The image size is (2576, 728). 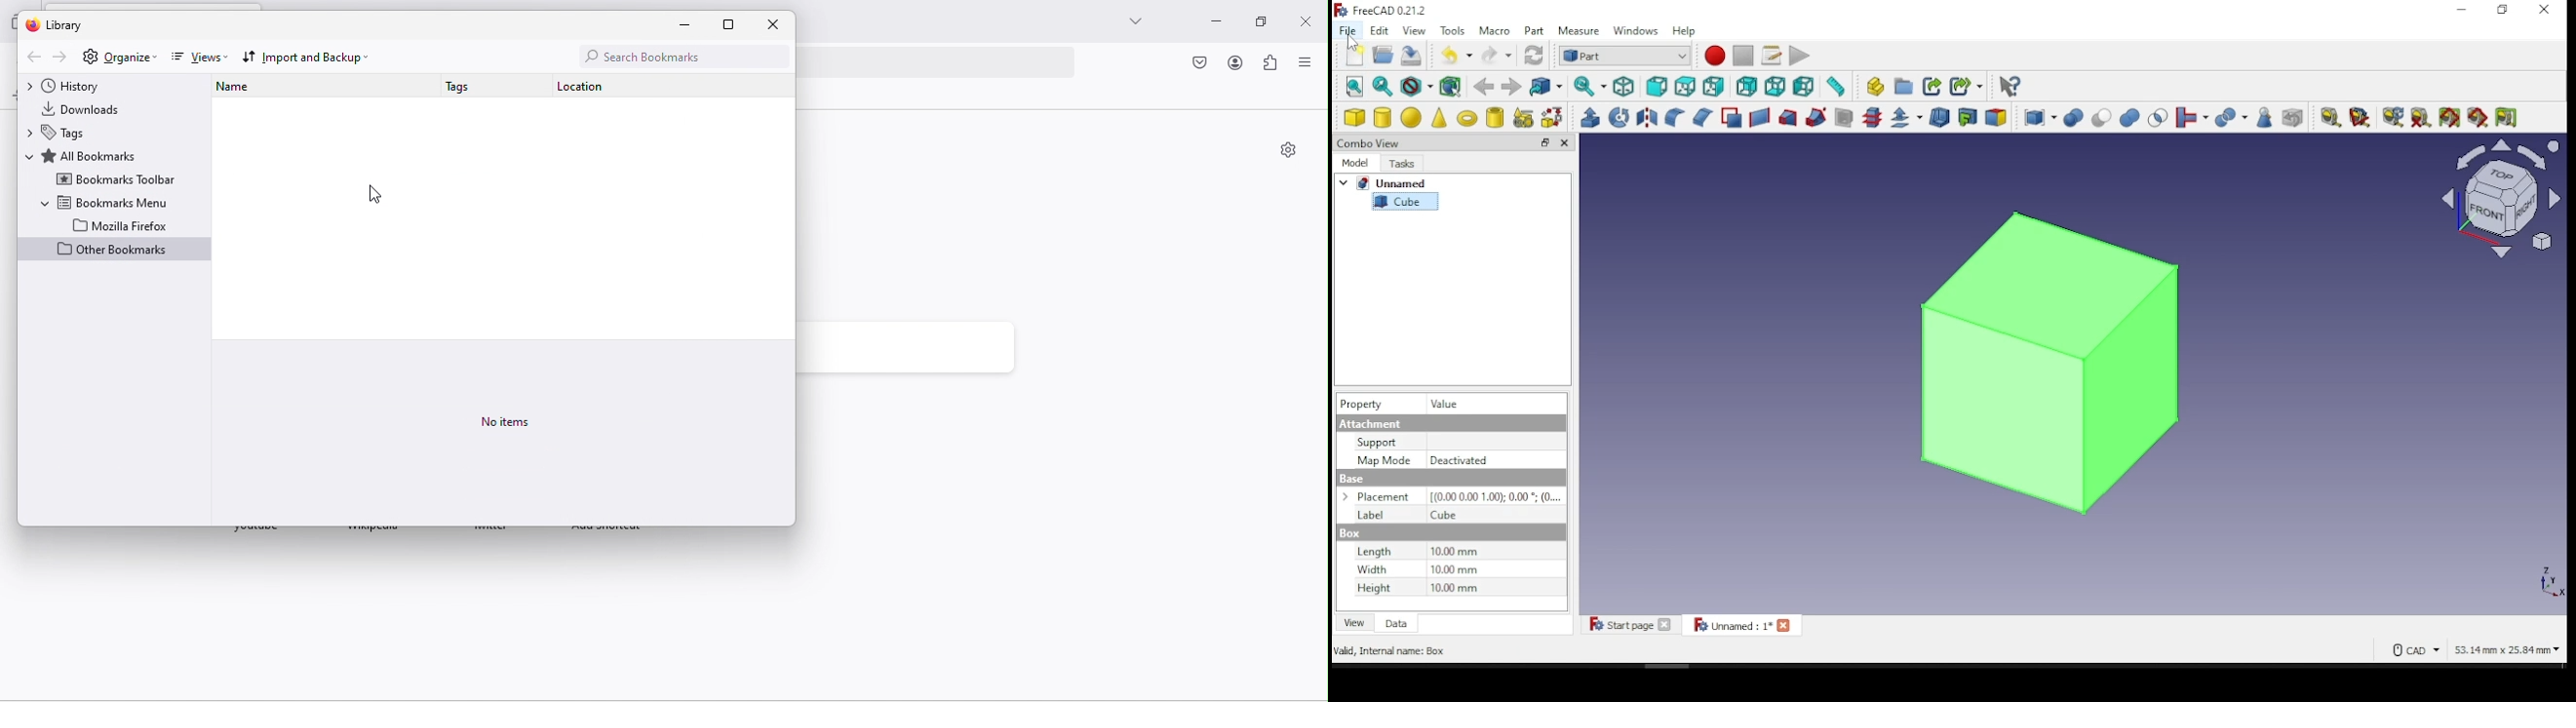 What do you see at coordinates (2390, 117) in the screenshot?
I see `refresh` at bounding box center [2390, 117].